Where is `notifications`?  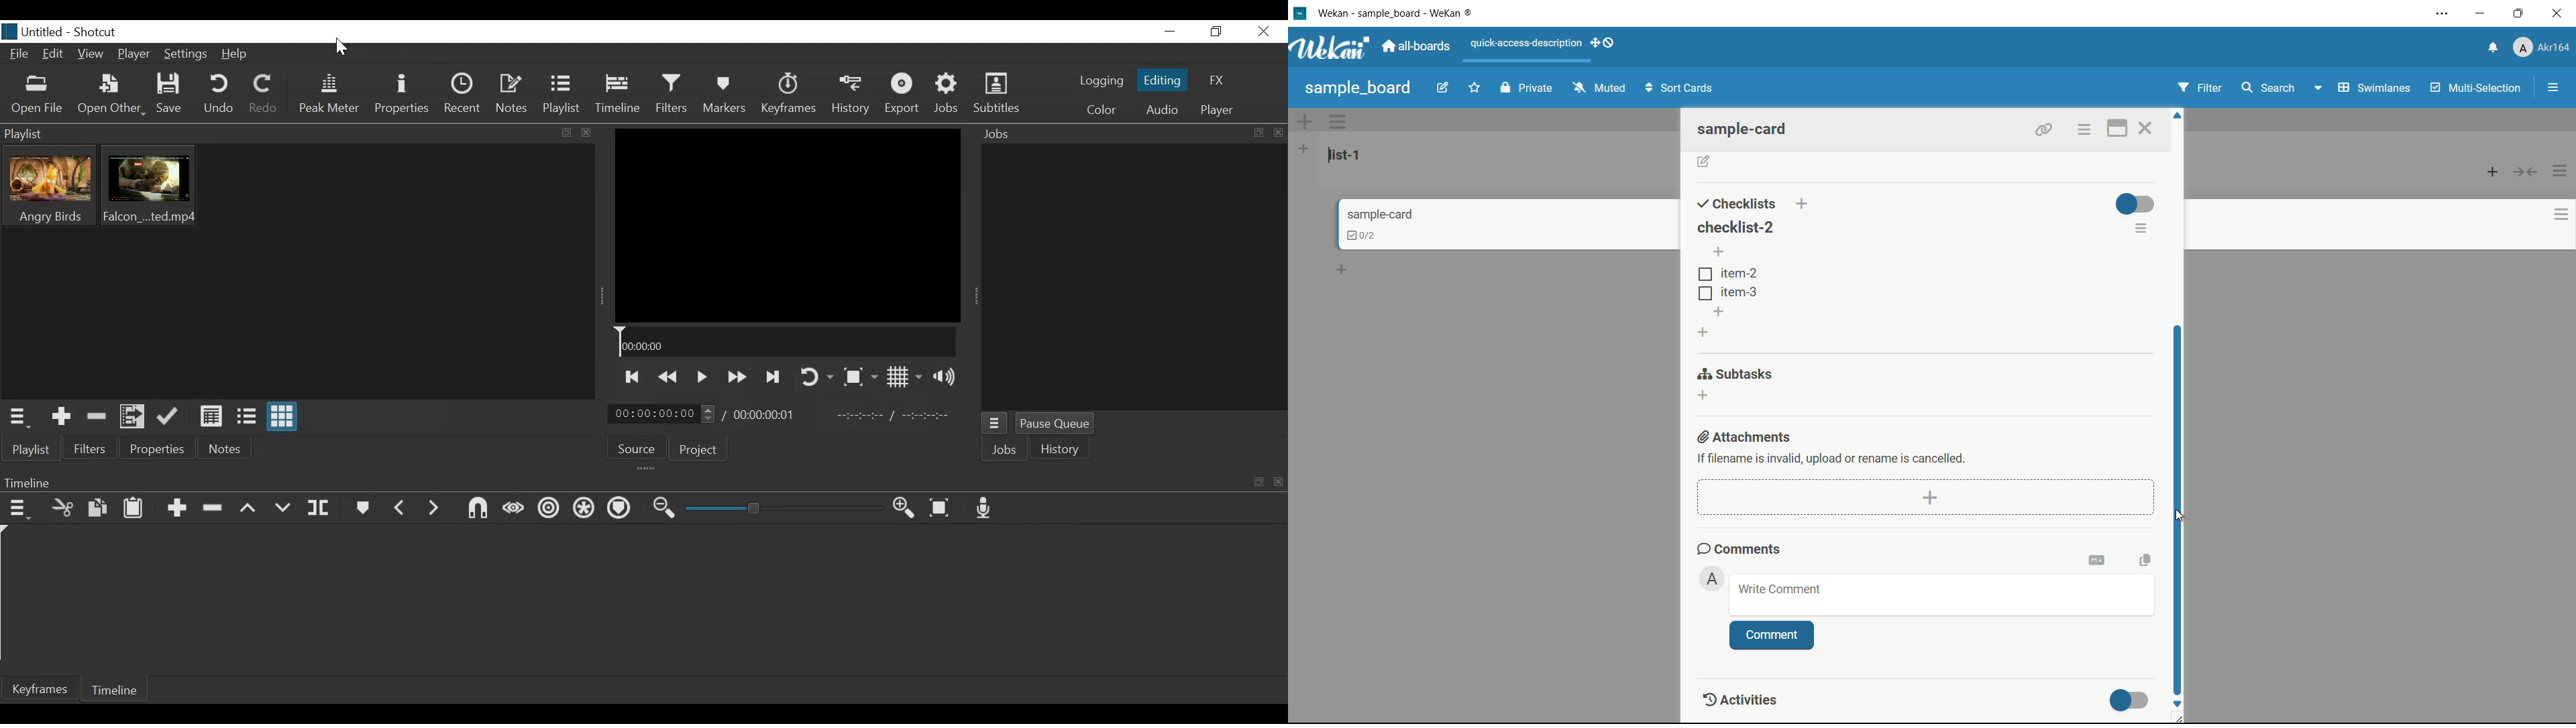
notifications is located at coordinates (2494, 46).